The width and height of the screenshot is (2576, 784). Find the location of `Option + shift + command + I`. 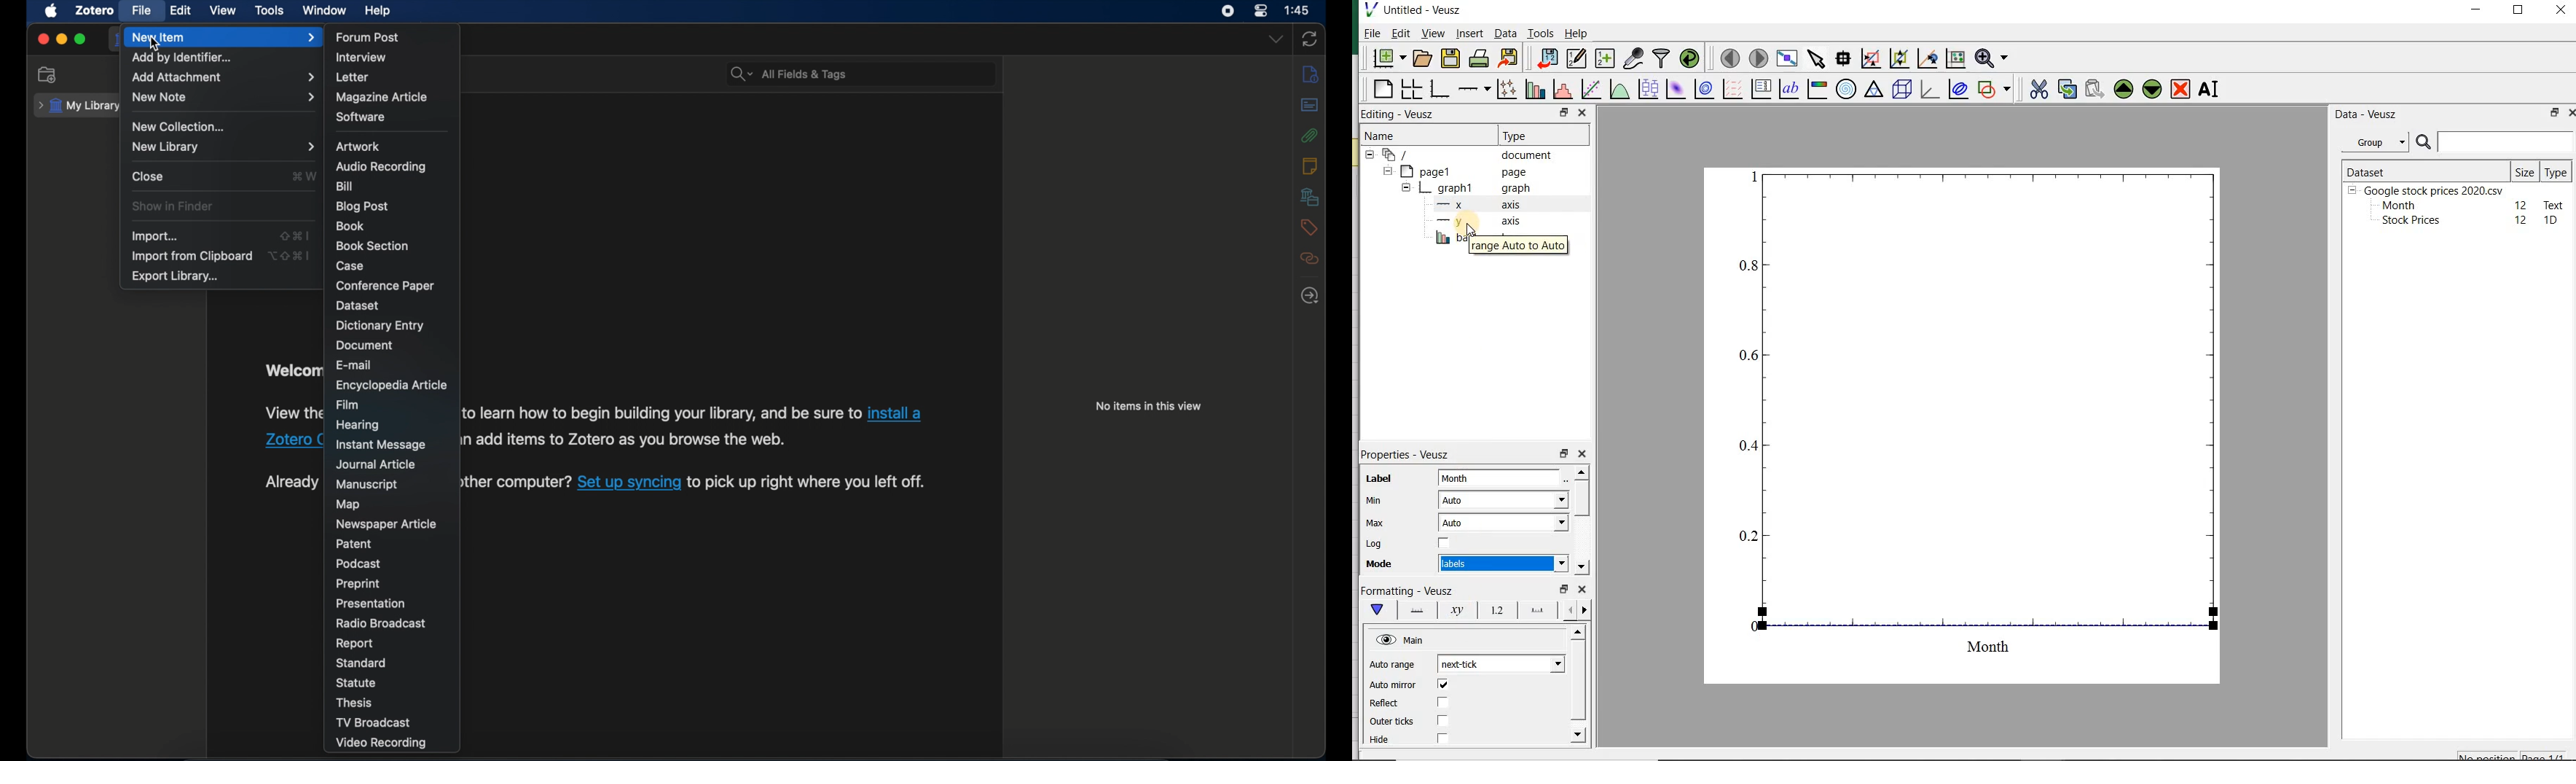

Option + shift + command + I is located at coordinates (289, 255).